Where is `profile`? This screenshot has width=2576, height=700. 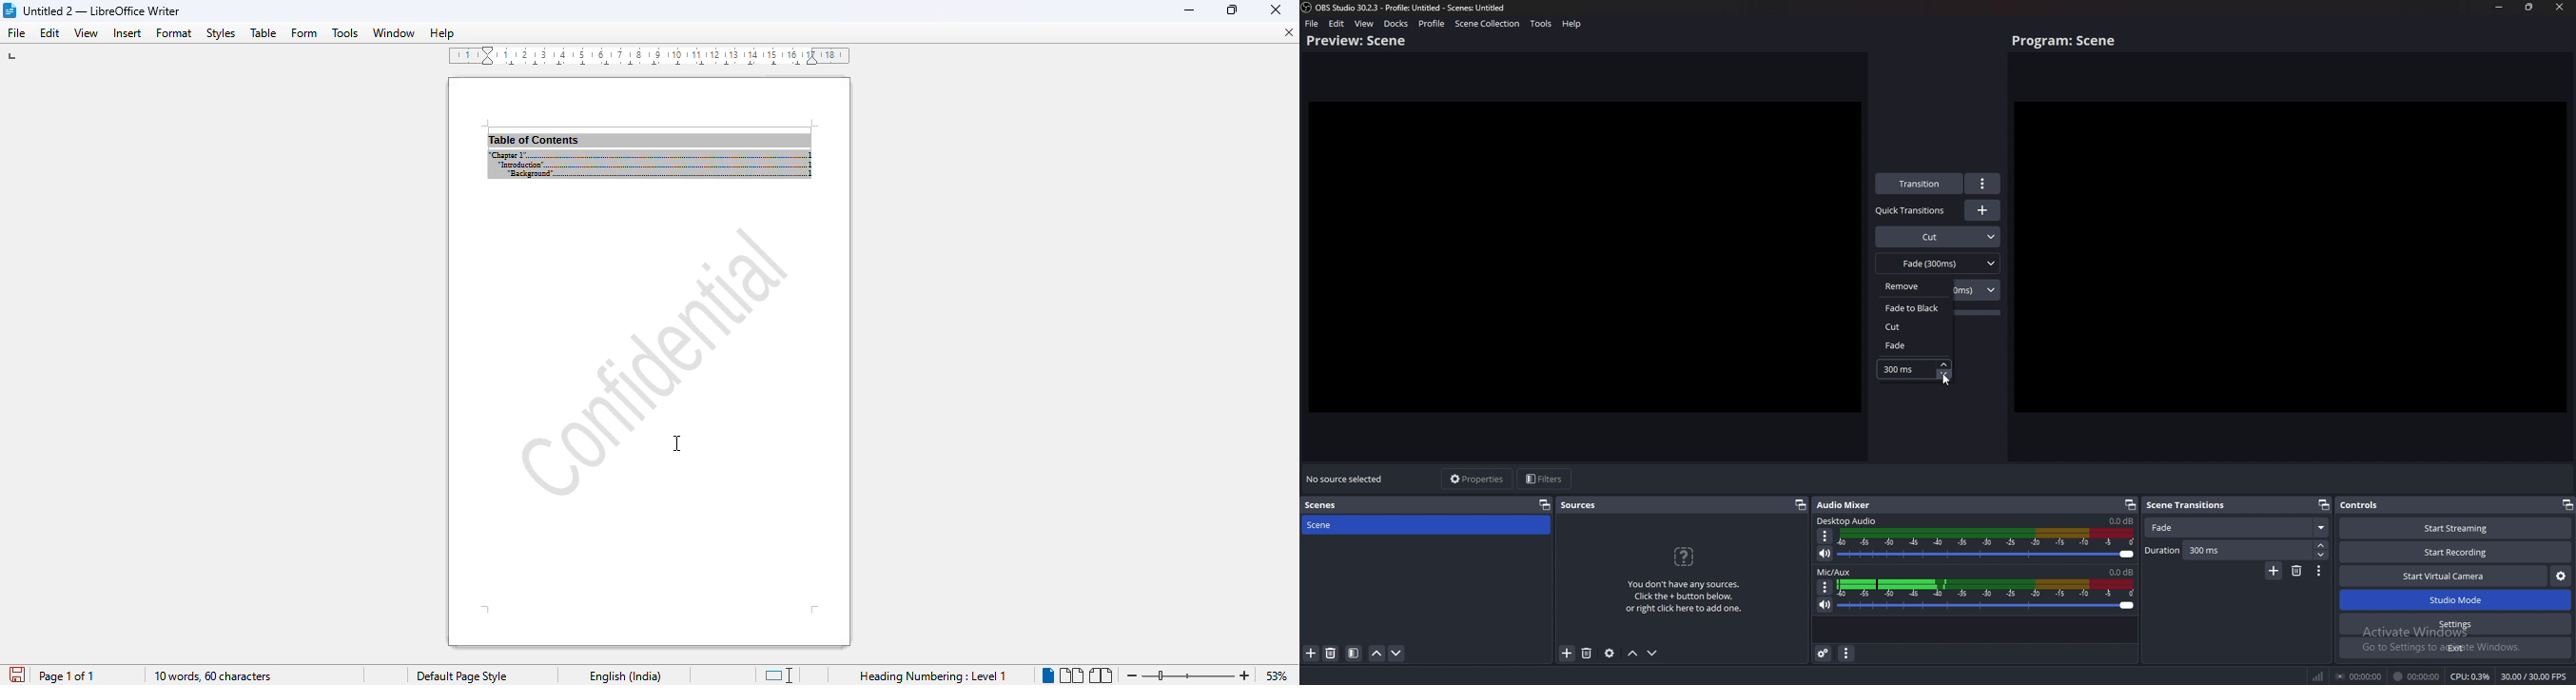 profile is located at coordinates (1433, 23).